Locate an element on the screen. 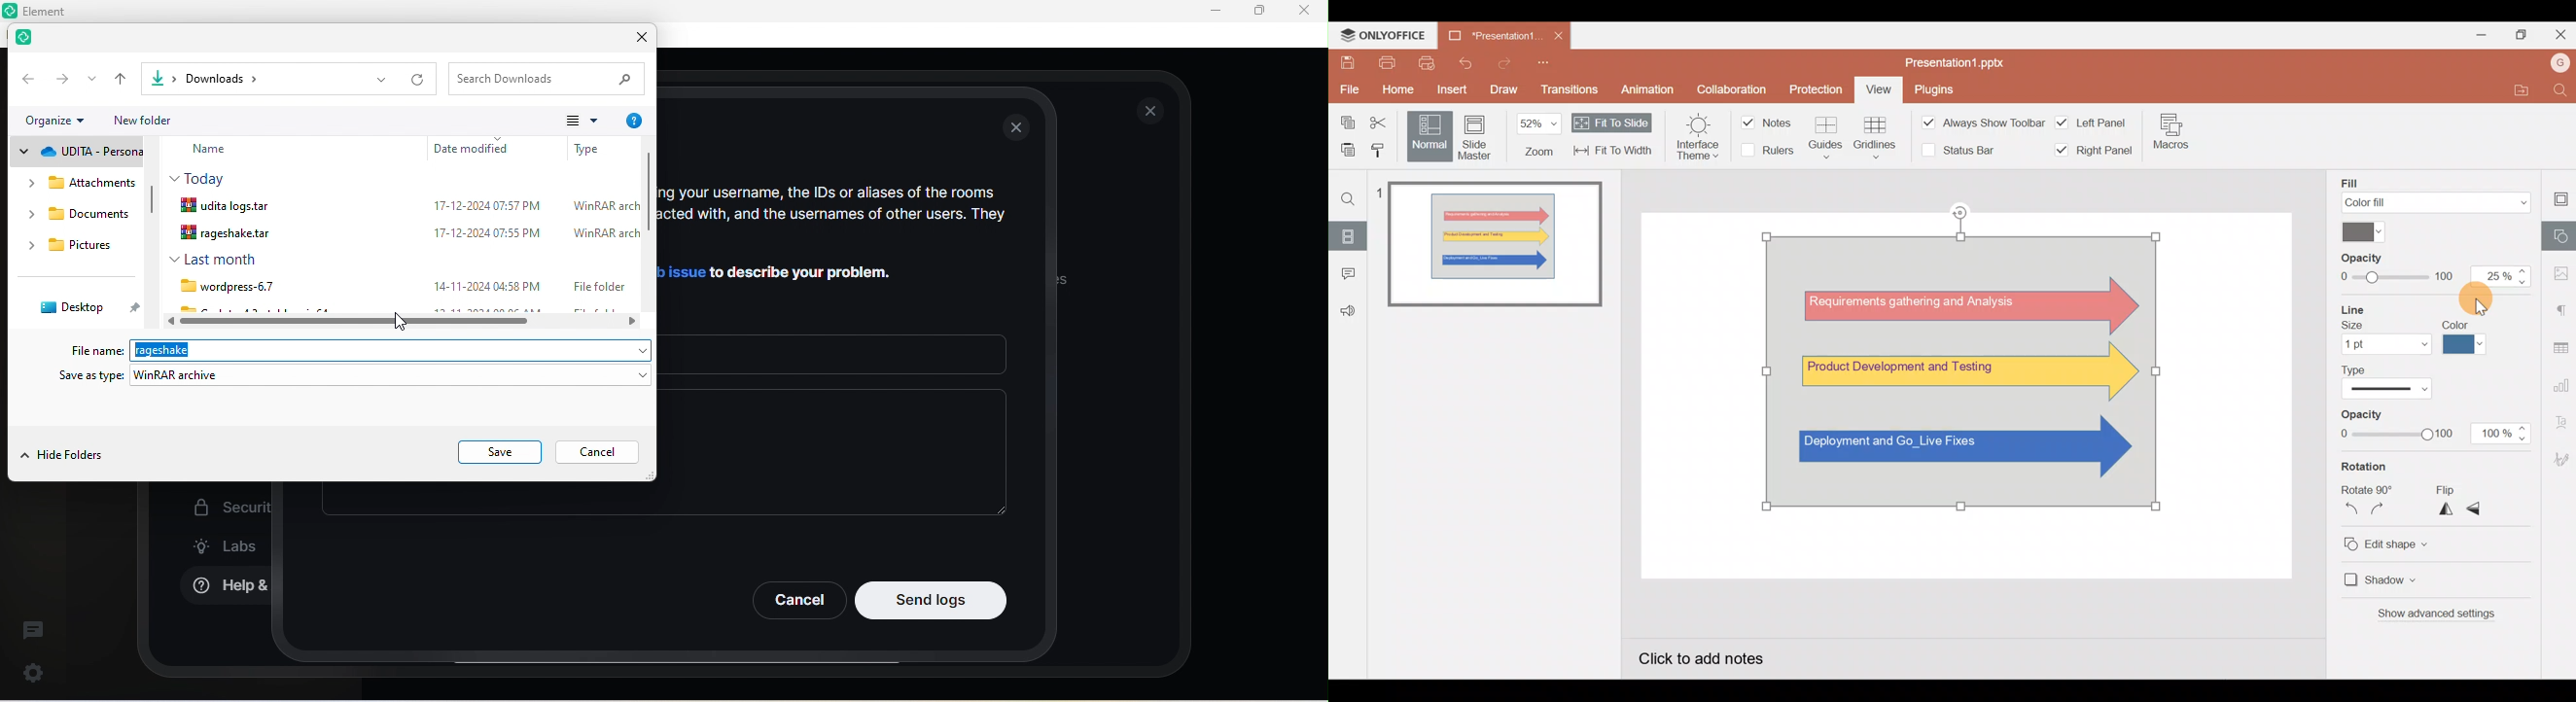  WinRAR arch is located at coordinates (605, 206).